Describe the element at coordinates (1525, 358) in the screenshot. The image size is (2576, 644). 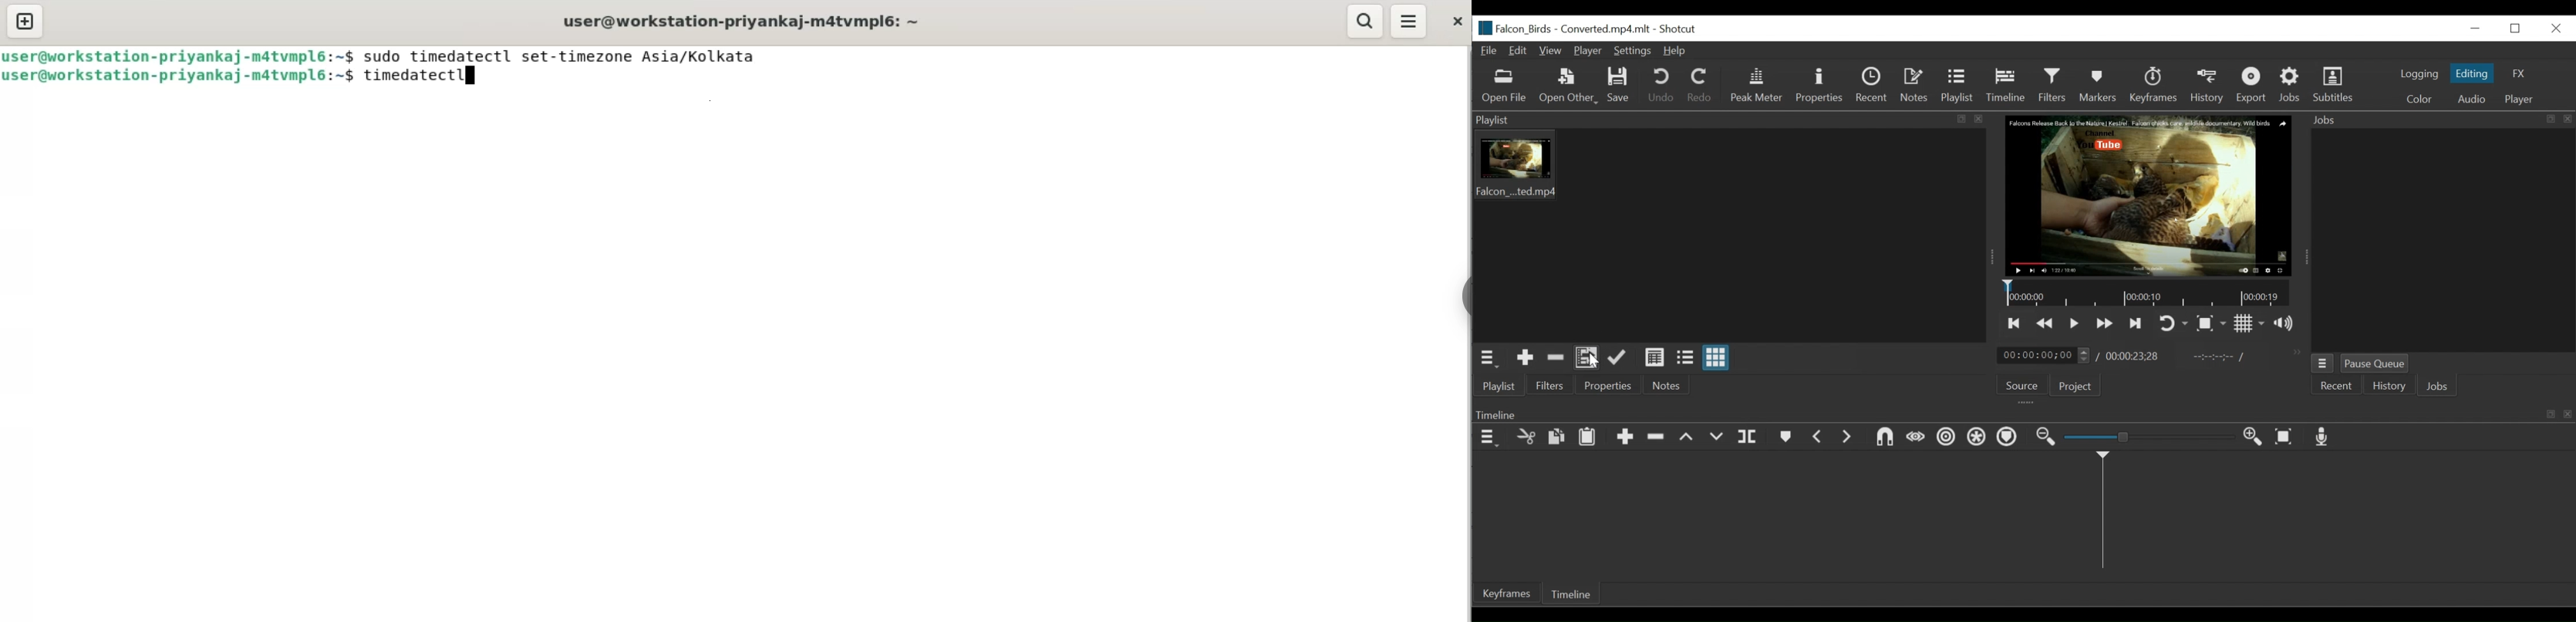
I see `Add the Source to the playlist` at that location.